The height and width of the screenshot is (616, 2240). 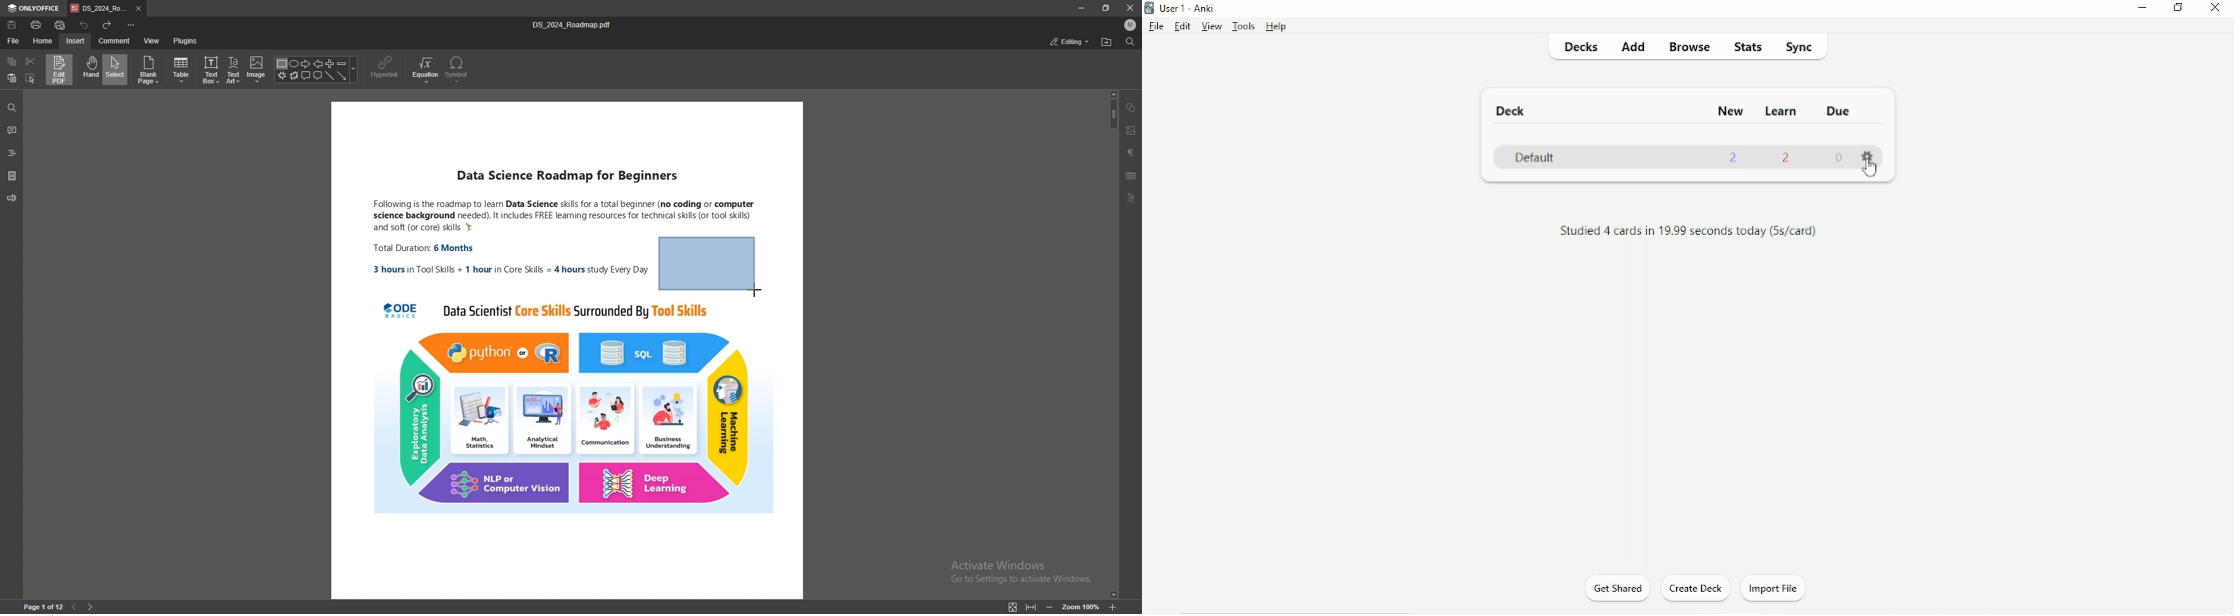 What do you see at coordinates (1130, 7) in the screenshot?
I see `close` at bounding box center [1130, 7].